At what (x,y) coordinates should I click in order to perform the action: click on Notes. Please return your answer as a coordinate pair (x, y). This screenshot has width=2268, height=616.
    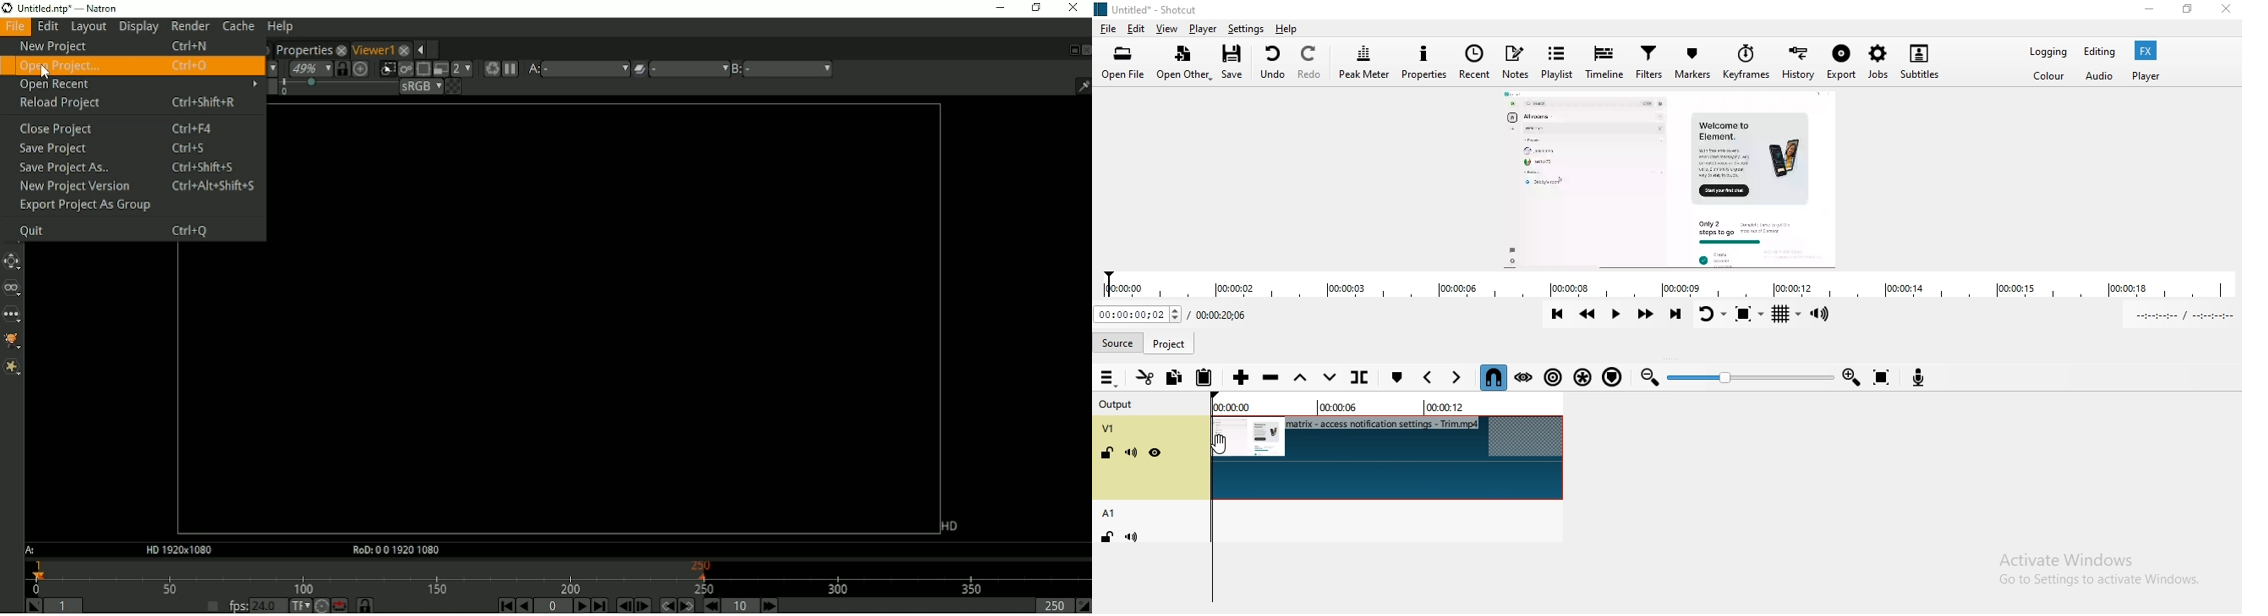
    Looking at the image, I should click on (1516, 61).